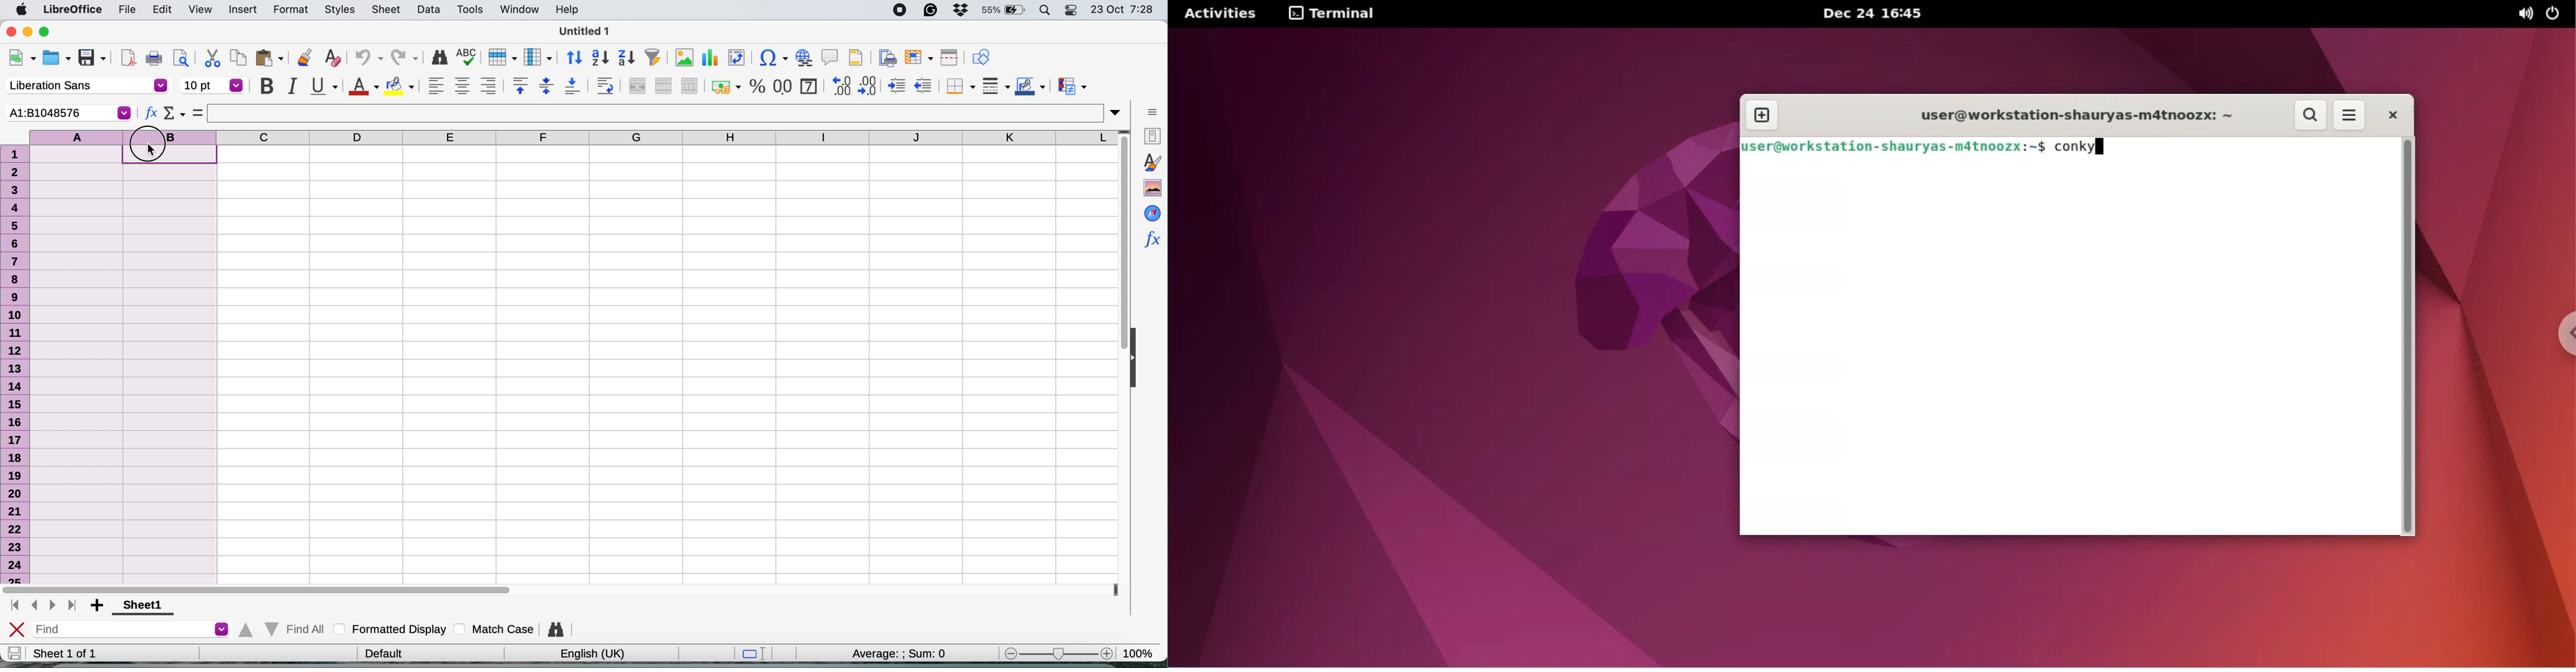 The image size is (2576, 672). I want to click on help, so click(565, 10).